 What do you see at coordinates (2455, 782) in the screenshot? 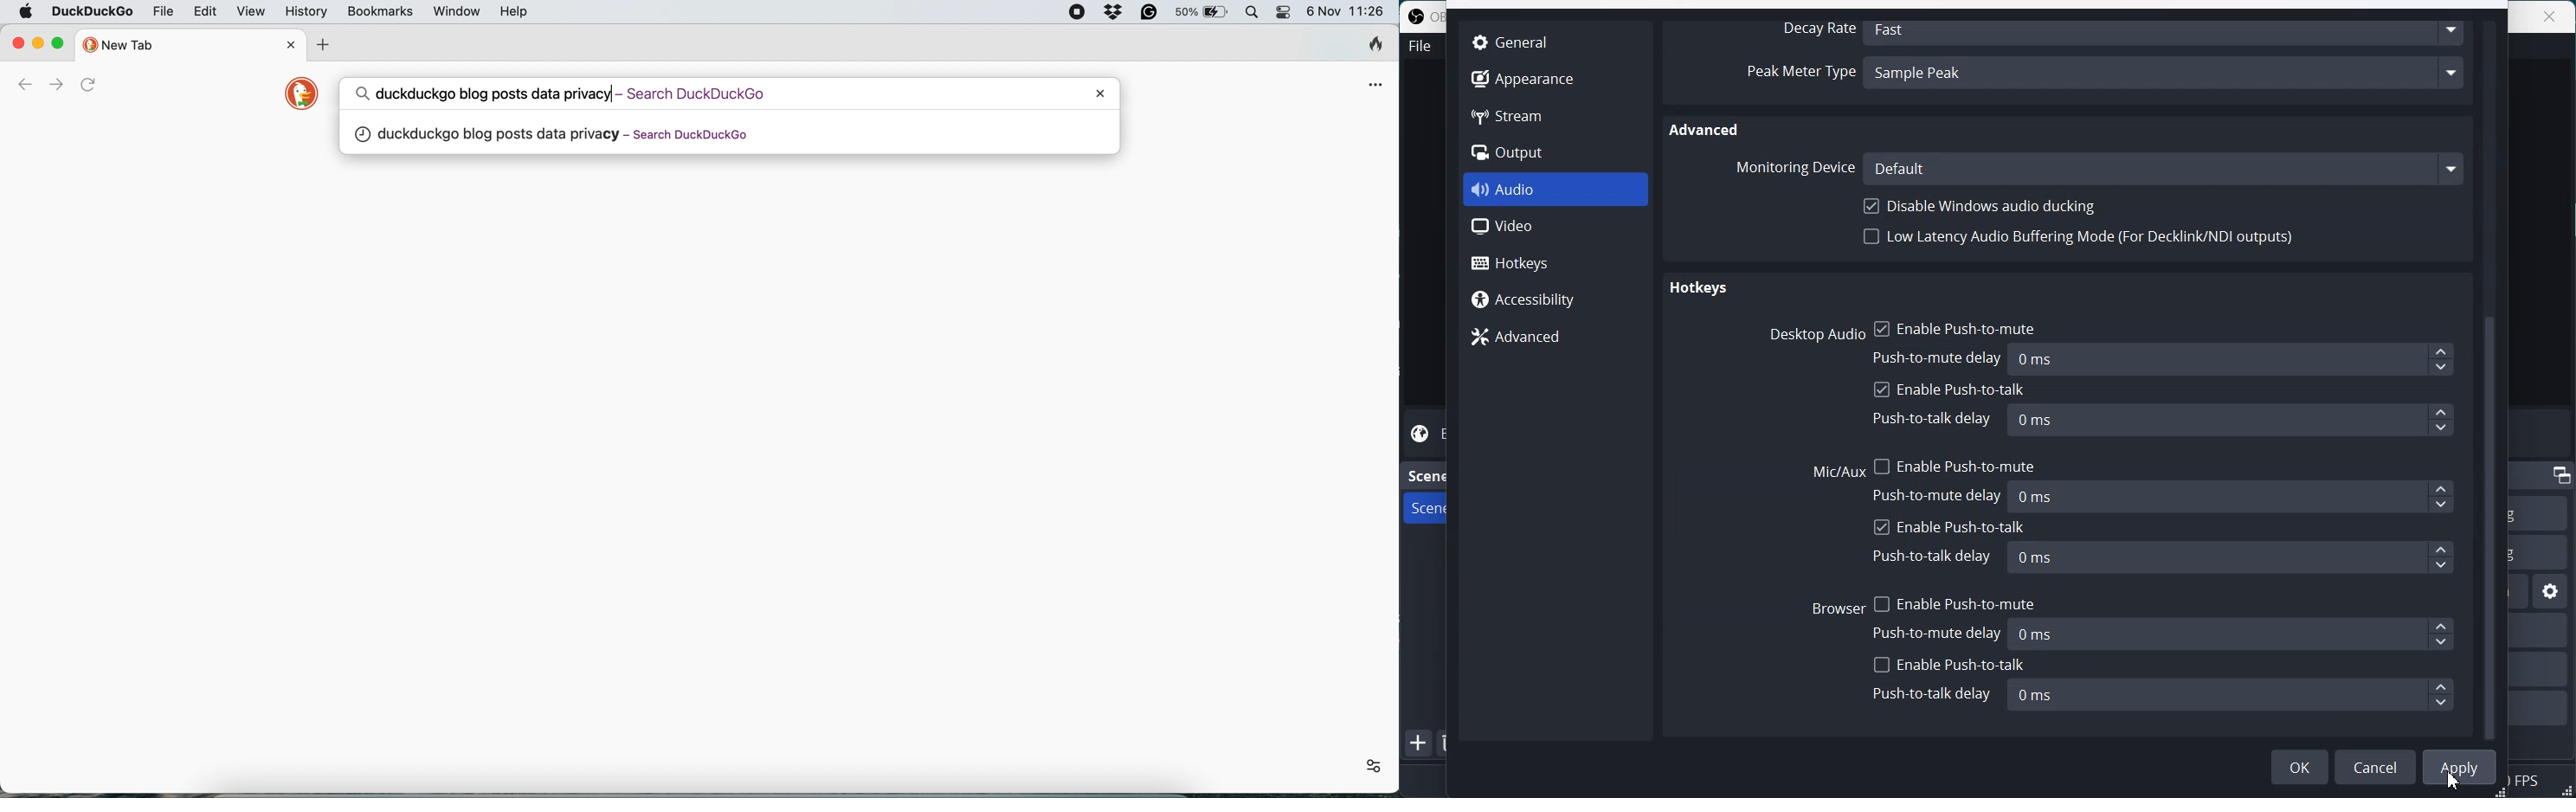
I see `Cursor` at bounding box center [2455, 782].